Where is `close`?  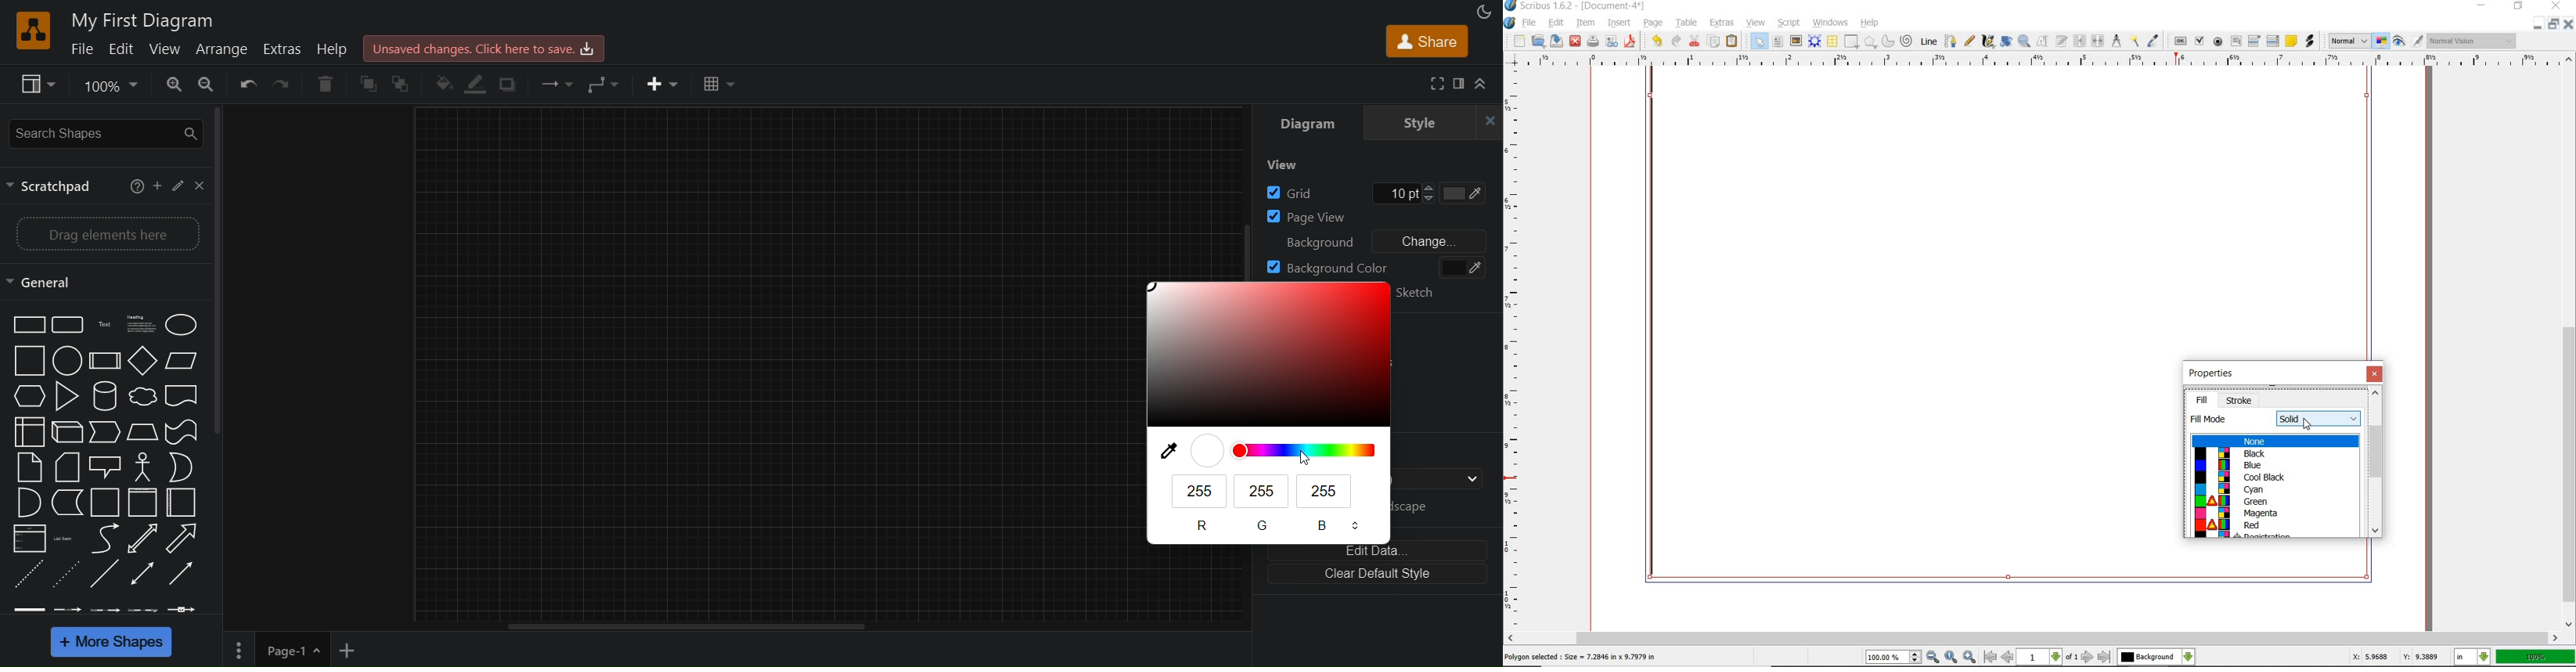
close is located at coordinates (1575, 42).